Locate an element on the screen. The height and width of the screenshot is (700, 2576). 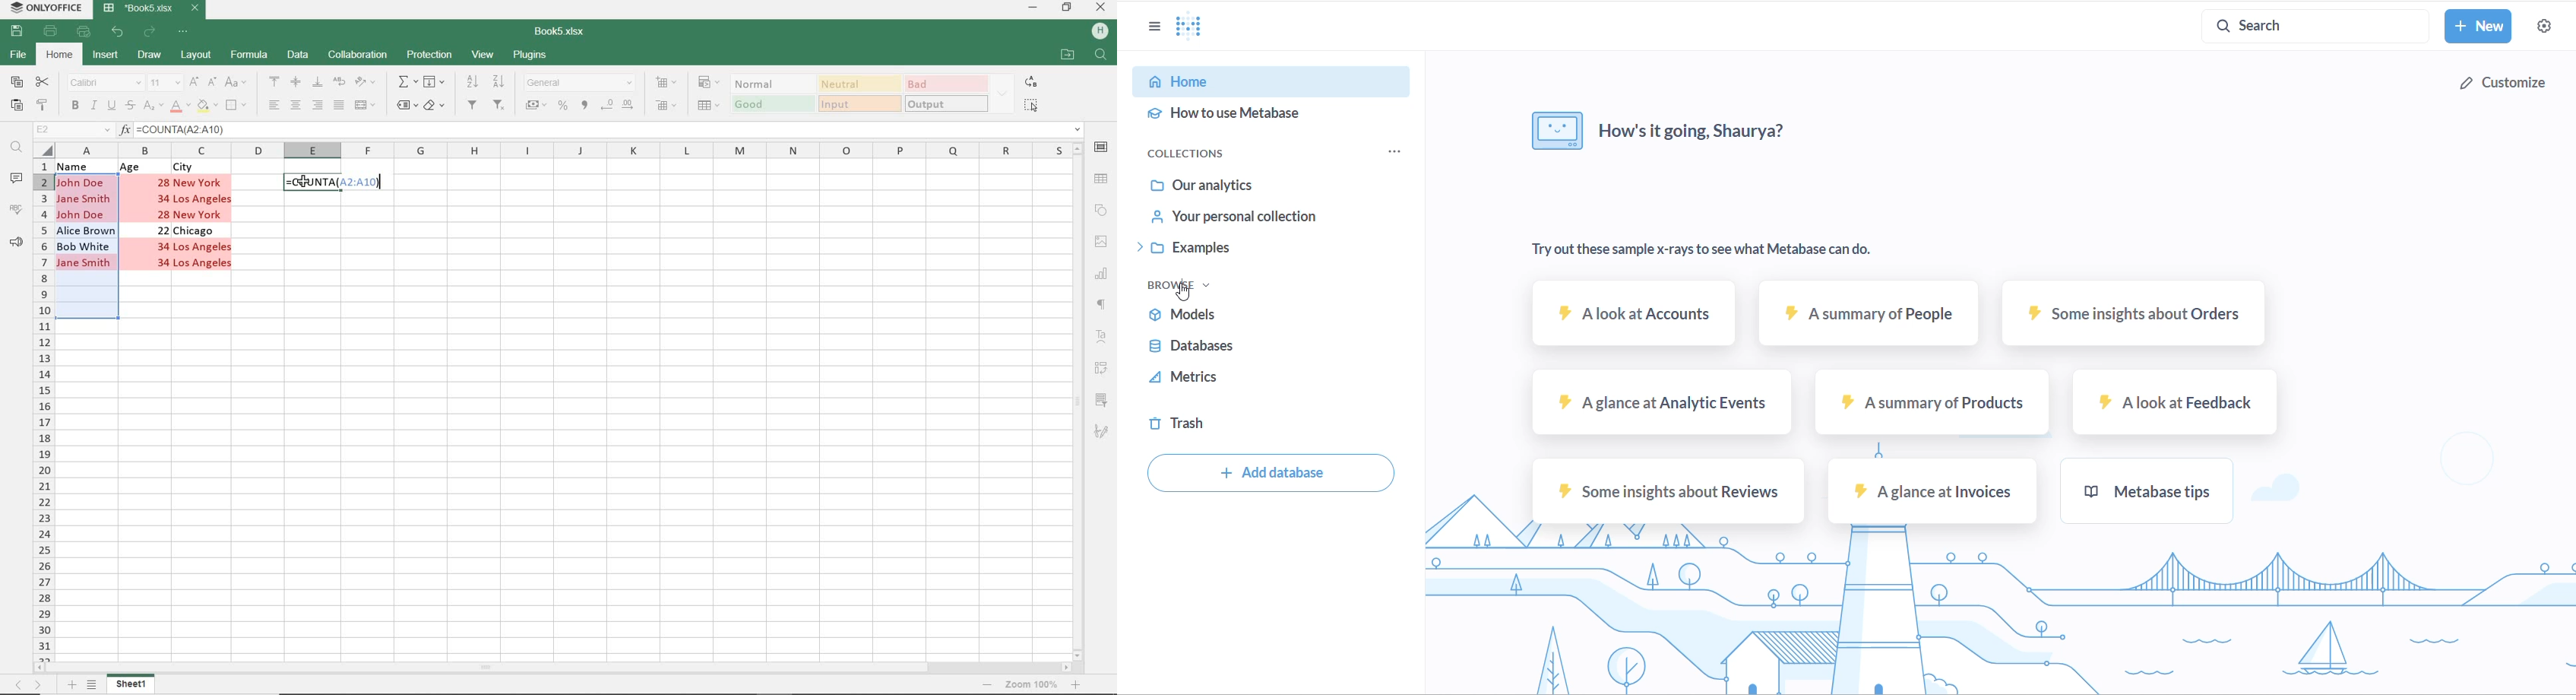
search button is located at coordinates (2312, 26).